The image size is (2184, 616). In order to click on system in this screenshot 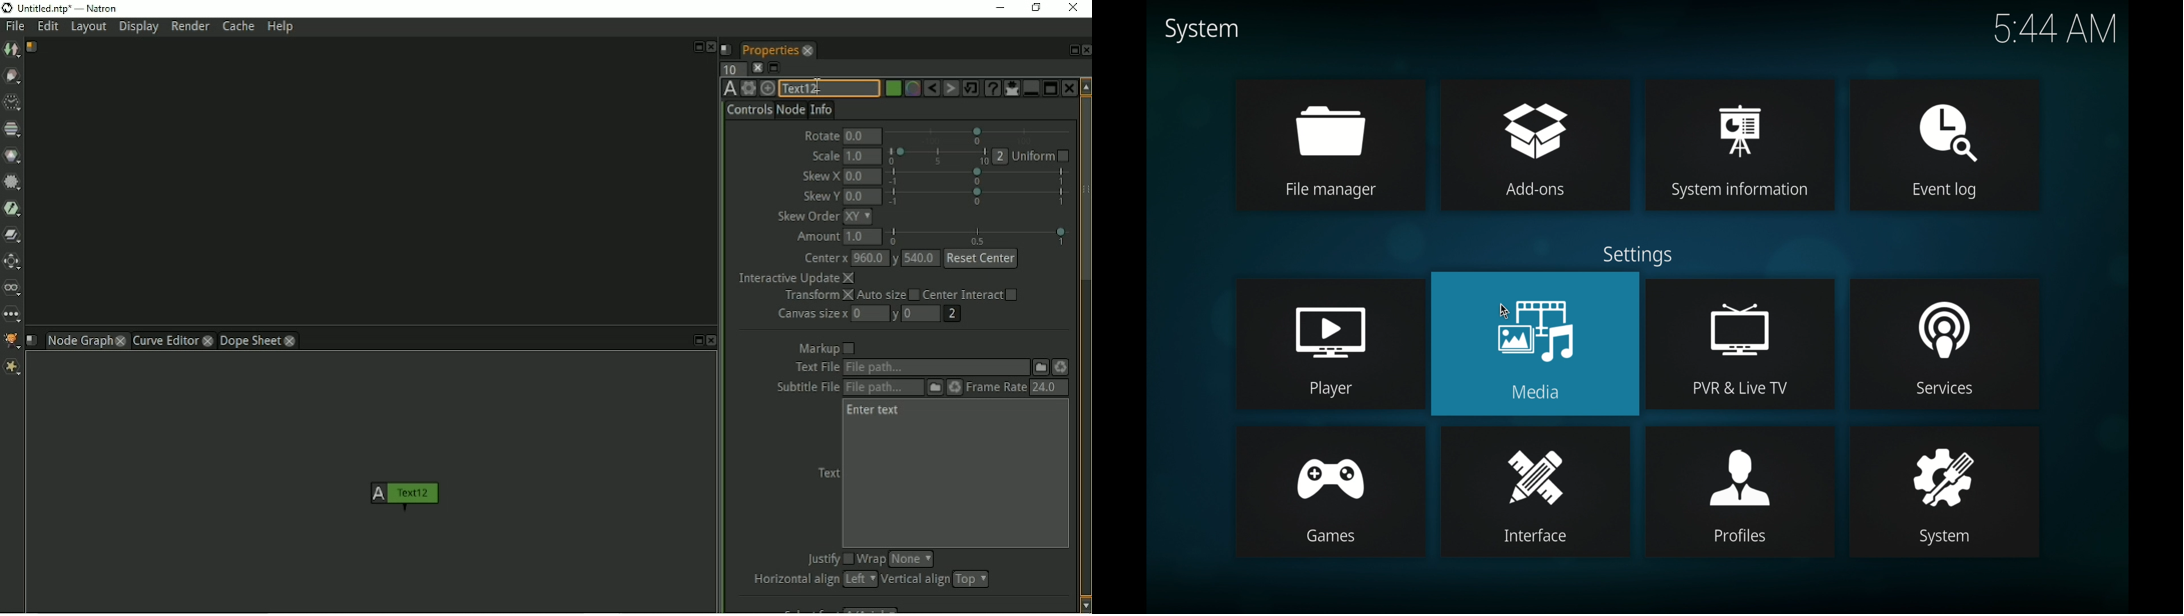, I will do `click(1201, 30)`.